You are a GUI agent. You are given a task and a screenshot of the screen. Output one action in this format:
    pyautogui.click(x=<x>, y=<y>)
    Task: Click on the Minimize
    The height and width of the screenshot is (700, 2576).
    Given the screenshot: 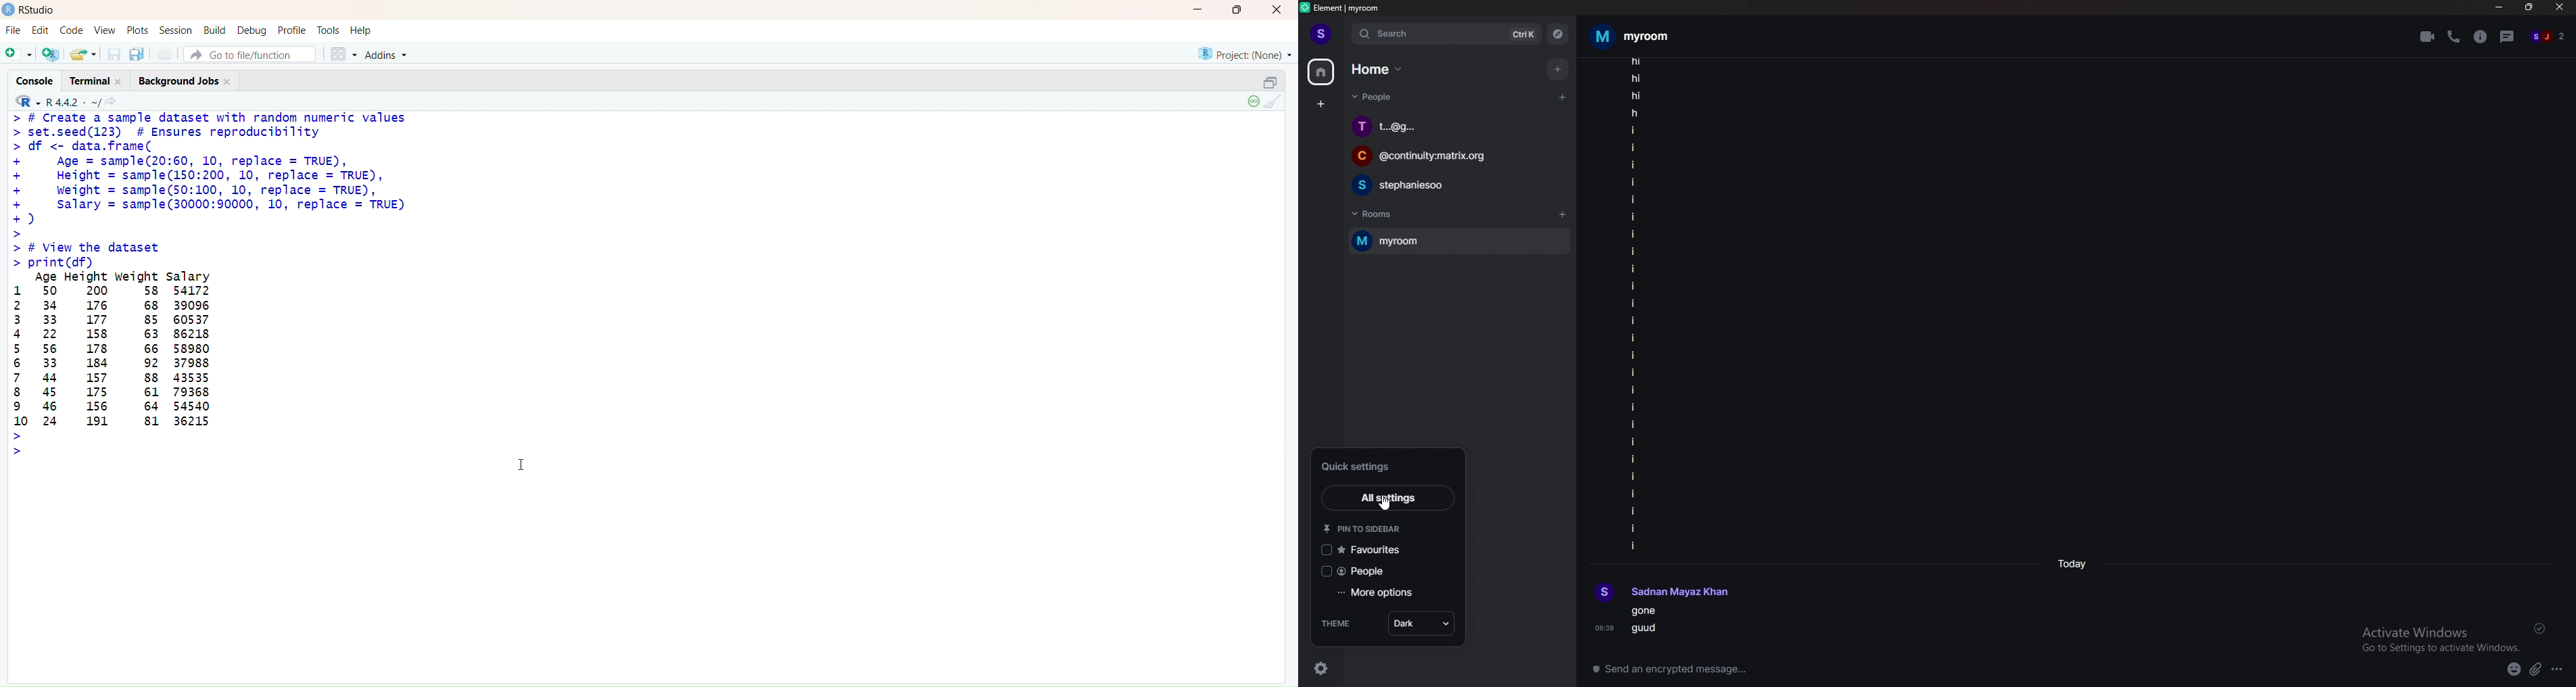 What is the action you would take?
    pyautogui.click(x=1197, y=10)
    